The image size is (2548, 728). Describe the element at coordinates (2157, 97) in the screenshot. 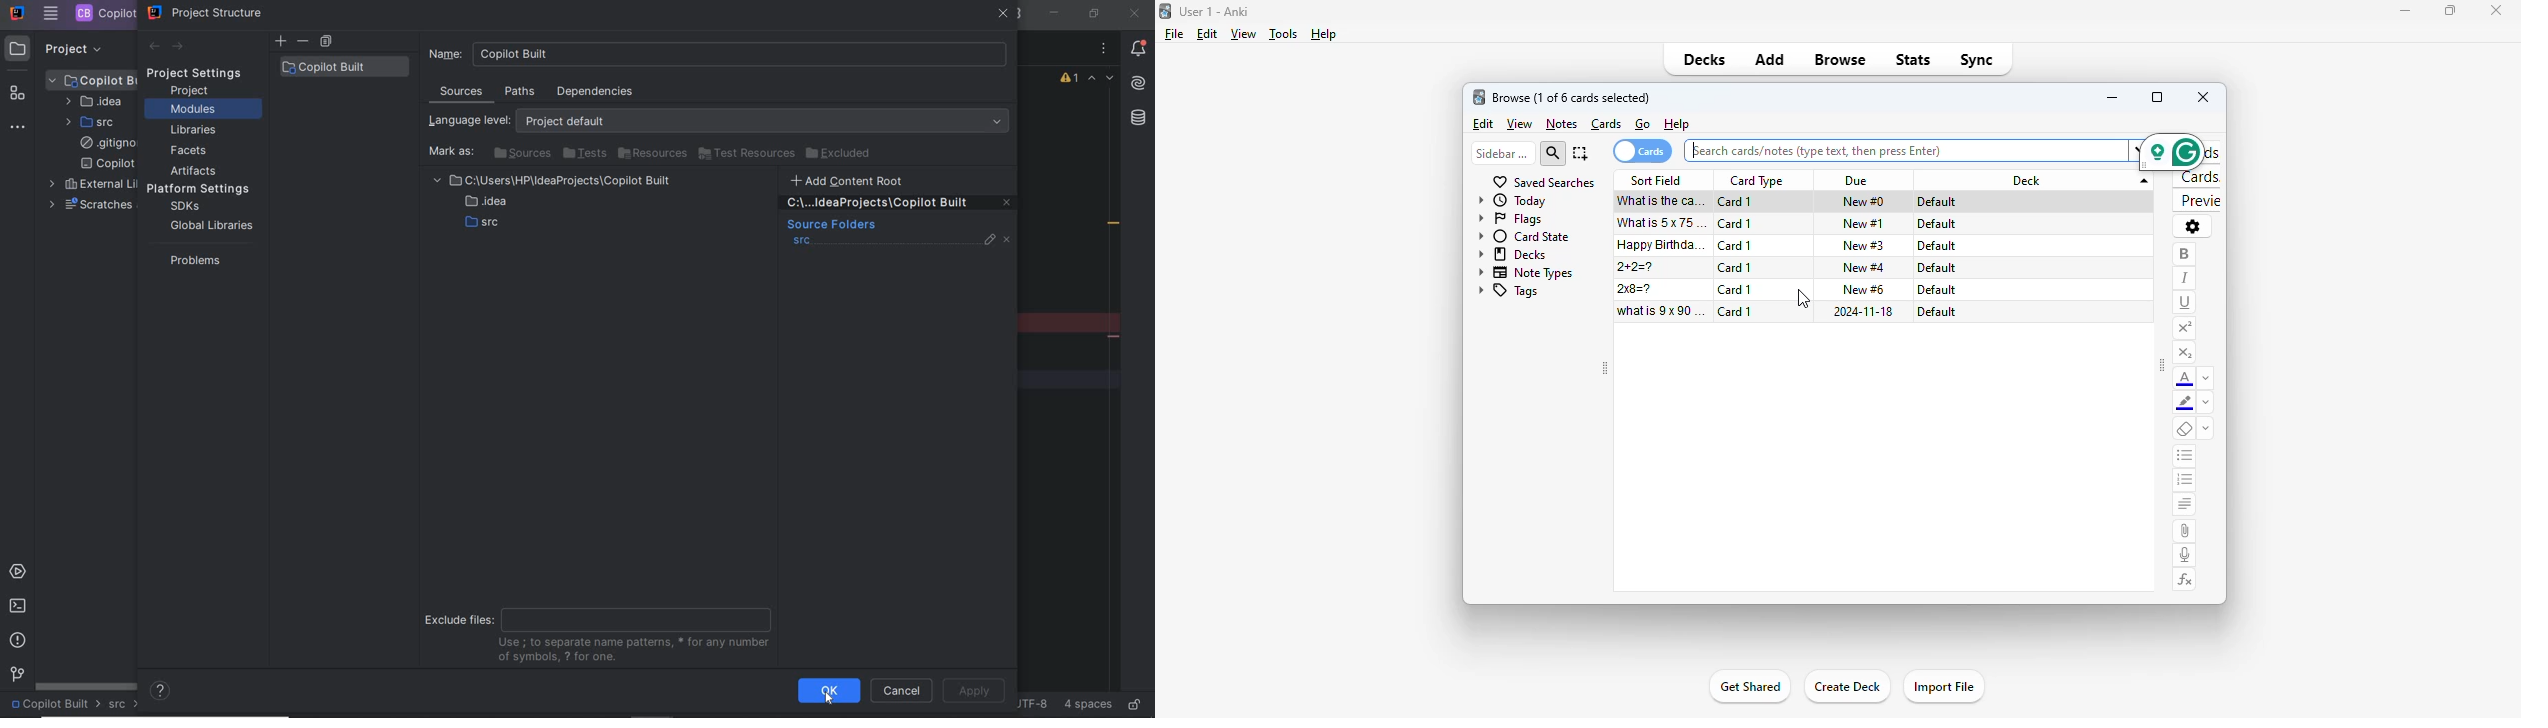

I see `maximize` at that location.